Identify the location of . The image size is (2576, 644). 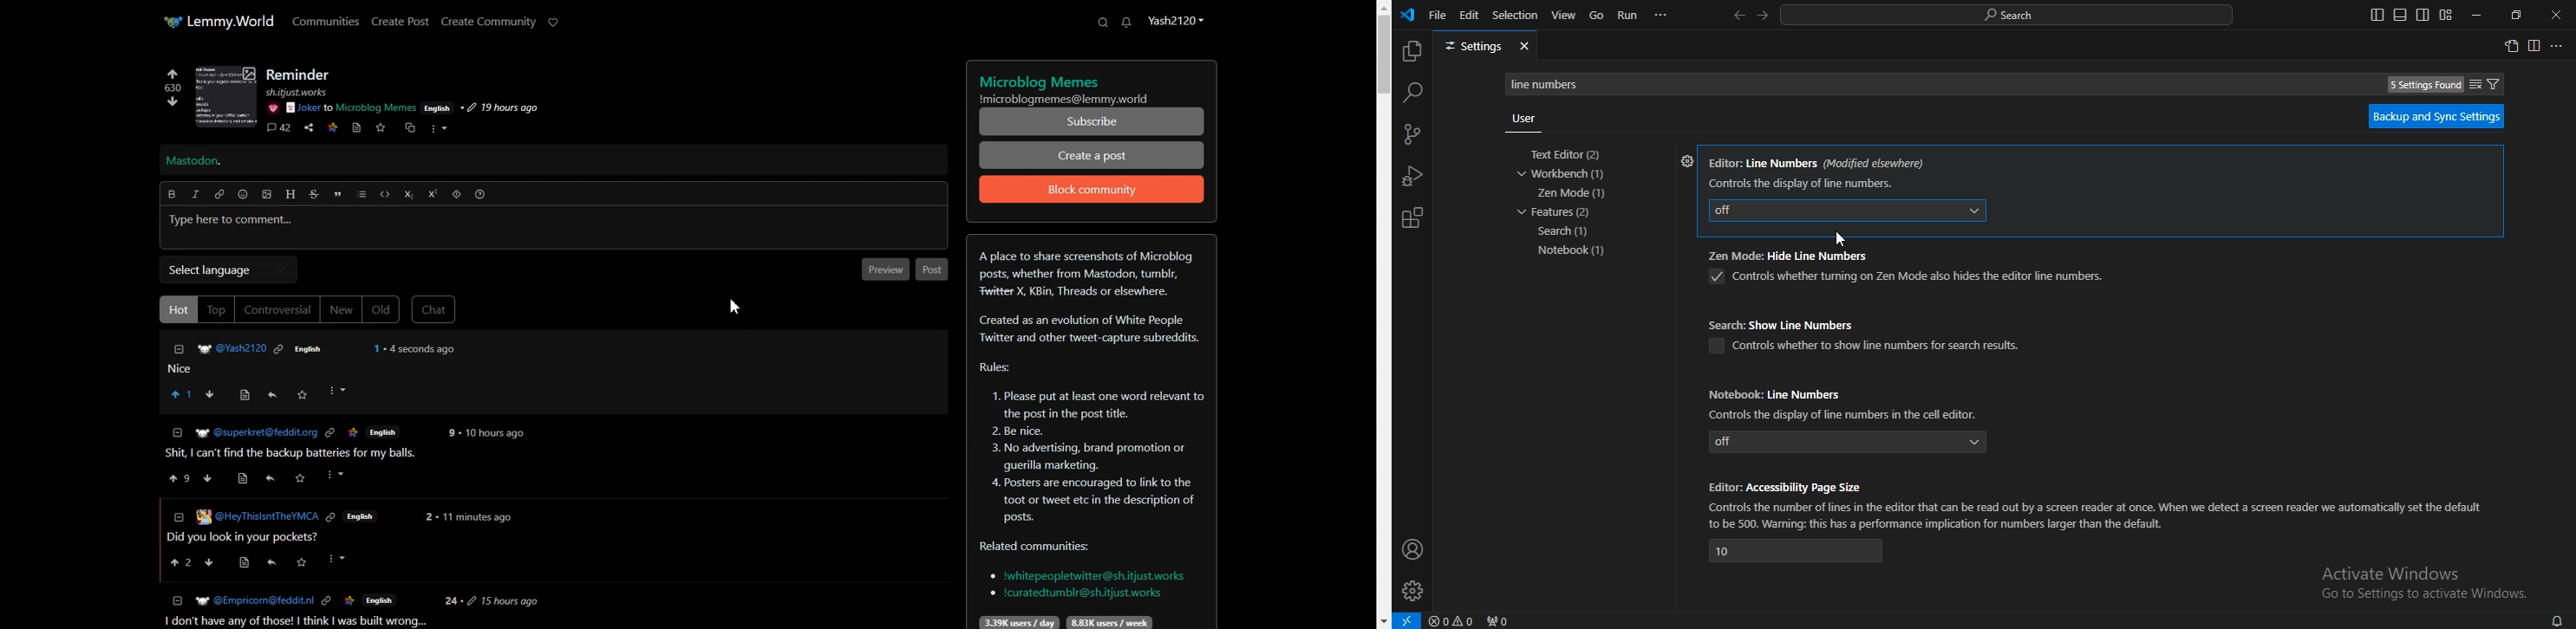
(378, 348).